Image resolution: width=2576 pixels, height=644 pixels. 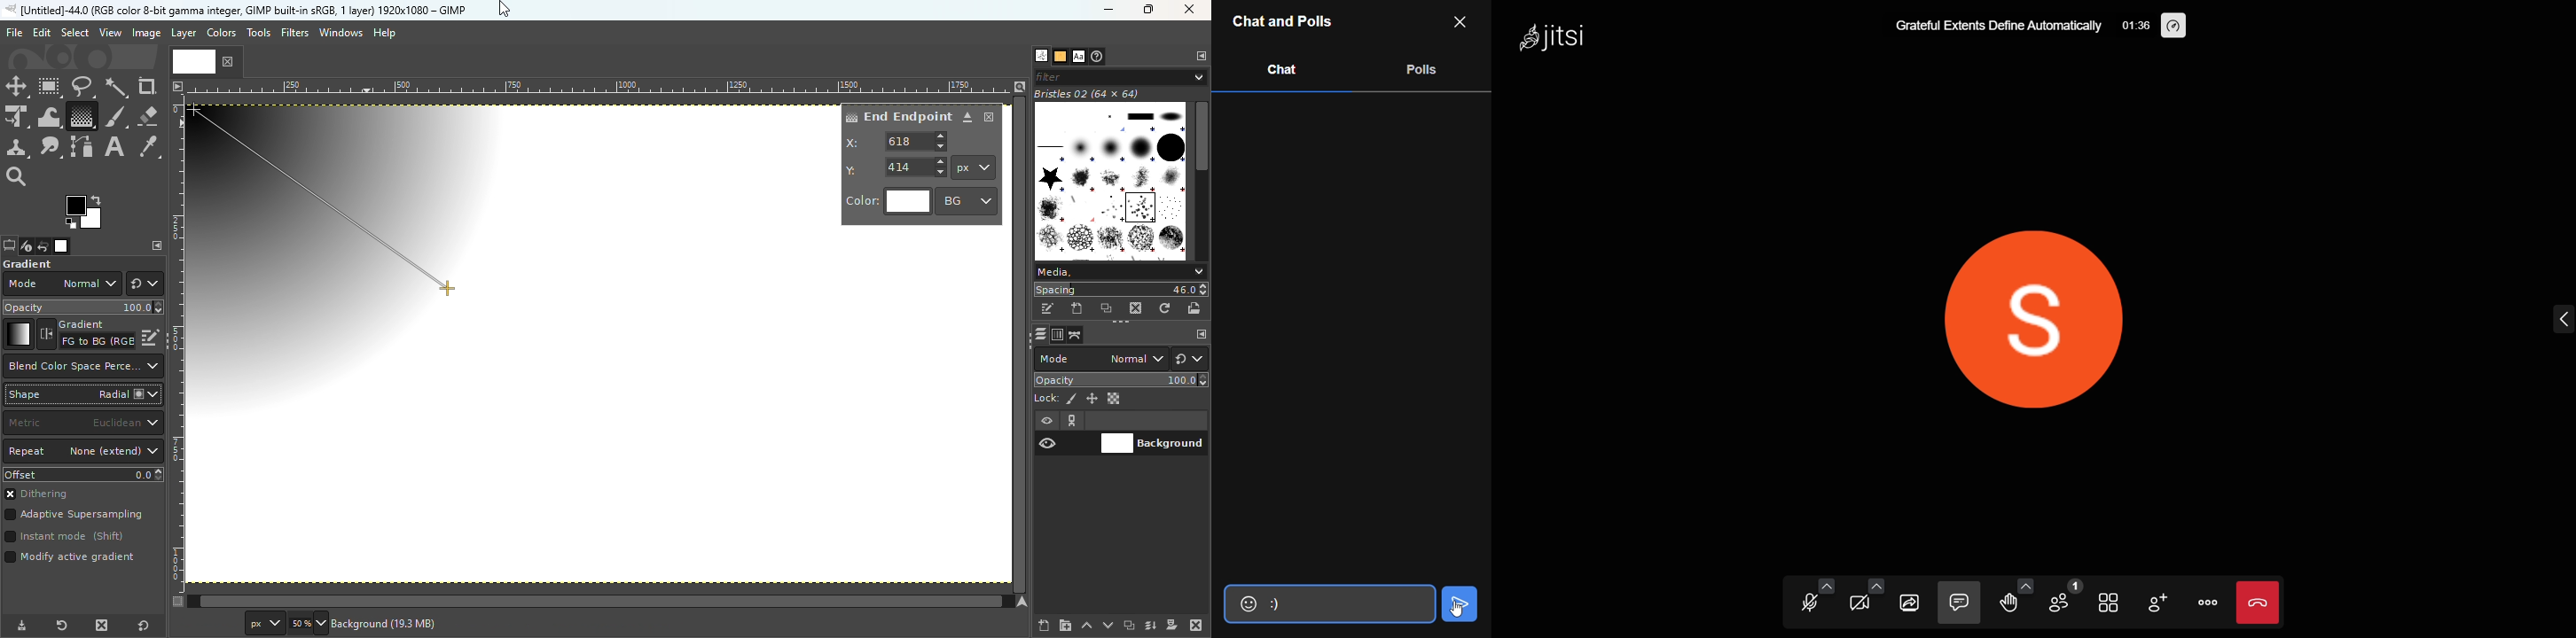 What do you see at coordinates (967, 200) in the screenshot?
I see `Background color` at bounding box center [967, 200].